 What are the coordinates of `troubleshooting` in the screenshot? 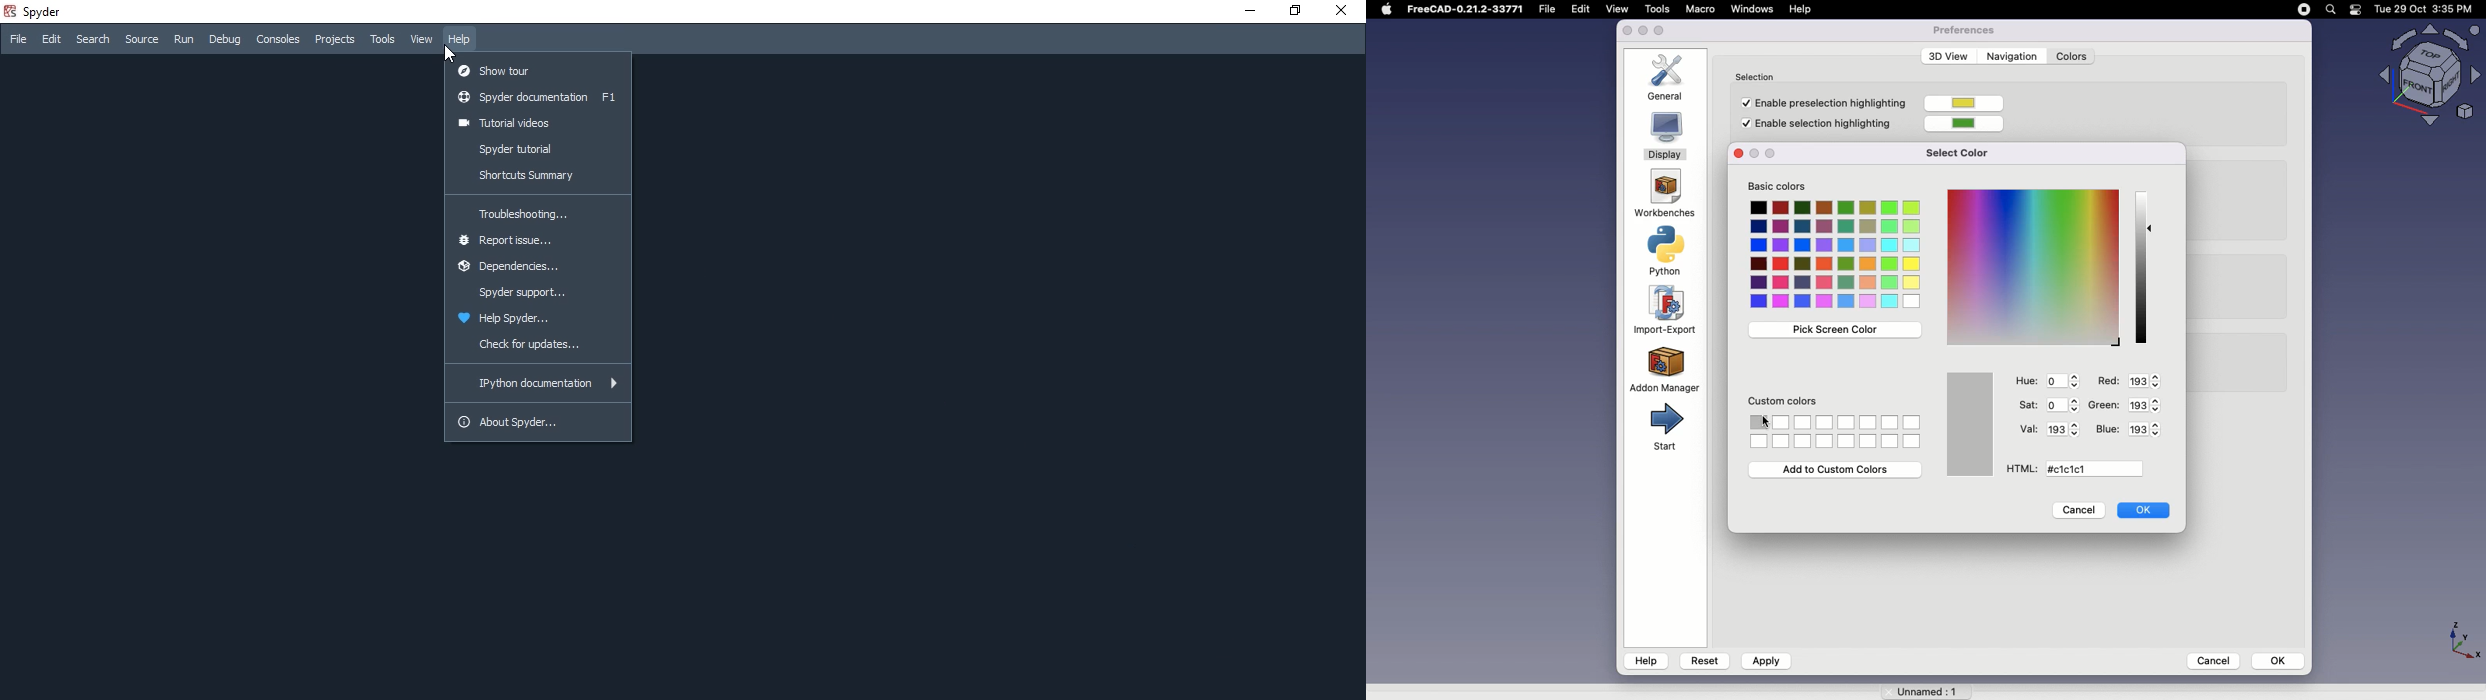 It's located at (538, 212).